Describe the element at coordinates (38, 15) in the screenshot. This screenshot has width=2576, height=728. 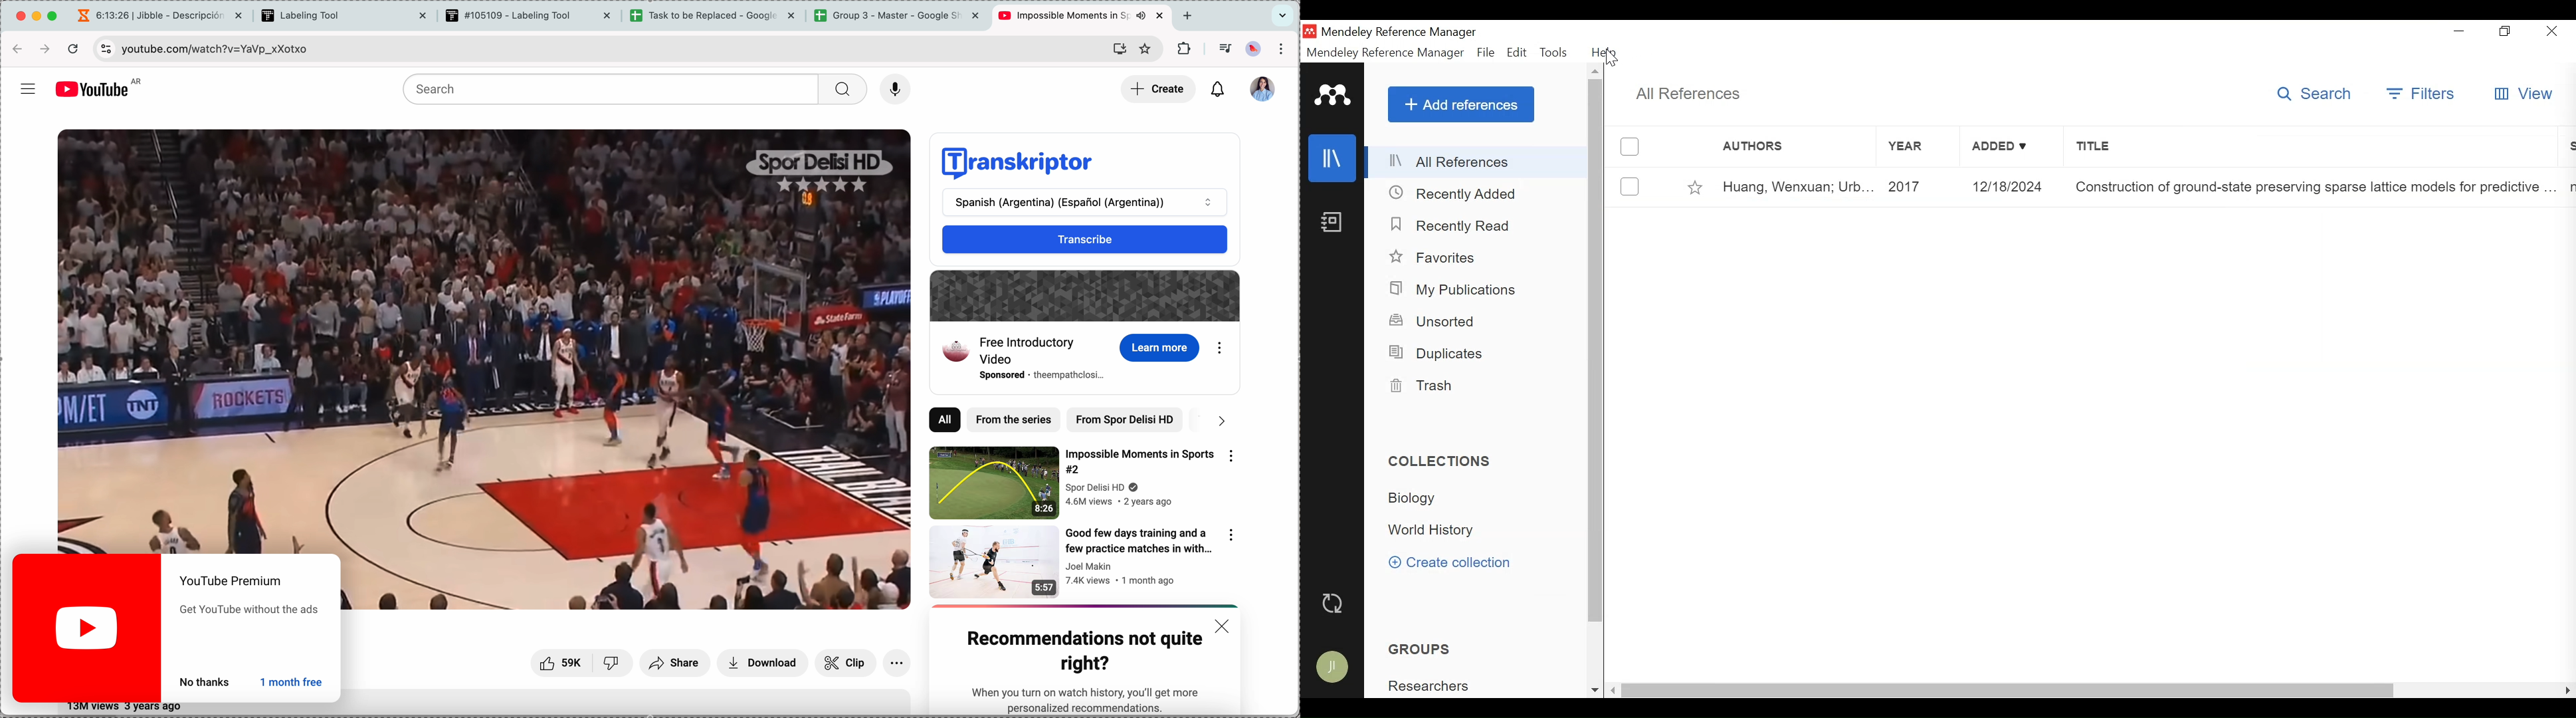
I see `minimize` at that location.